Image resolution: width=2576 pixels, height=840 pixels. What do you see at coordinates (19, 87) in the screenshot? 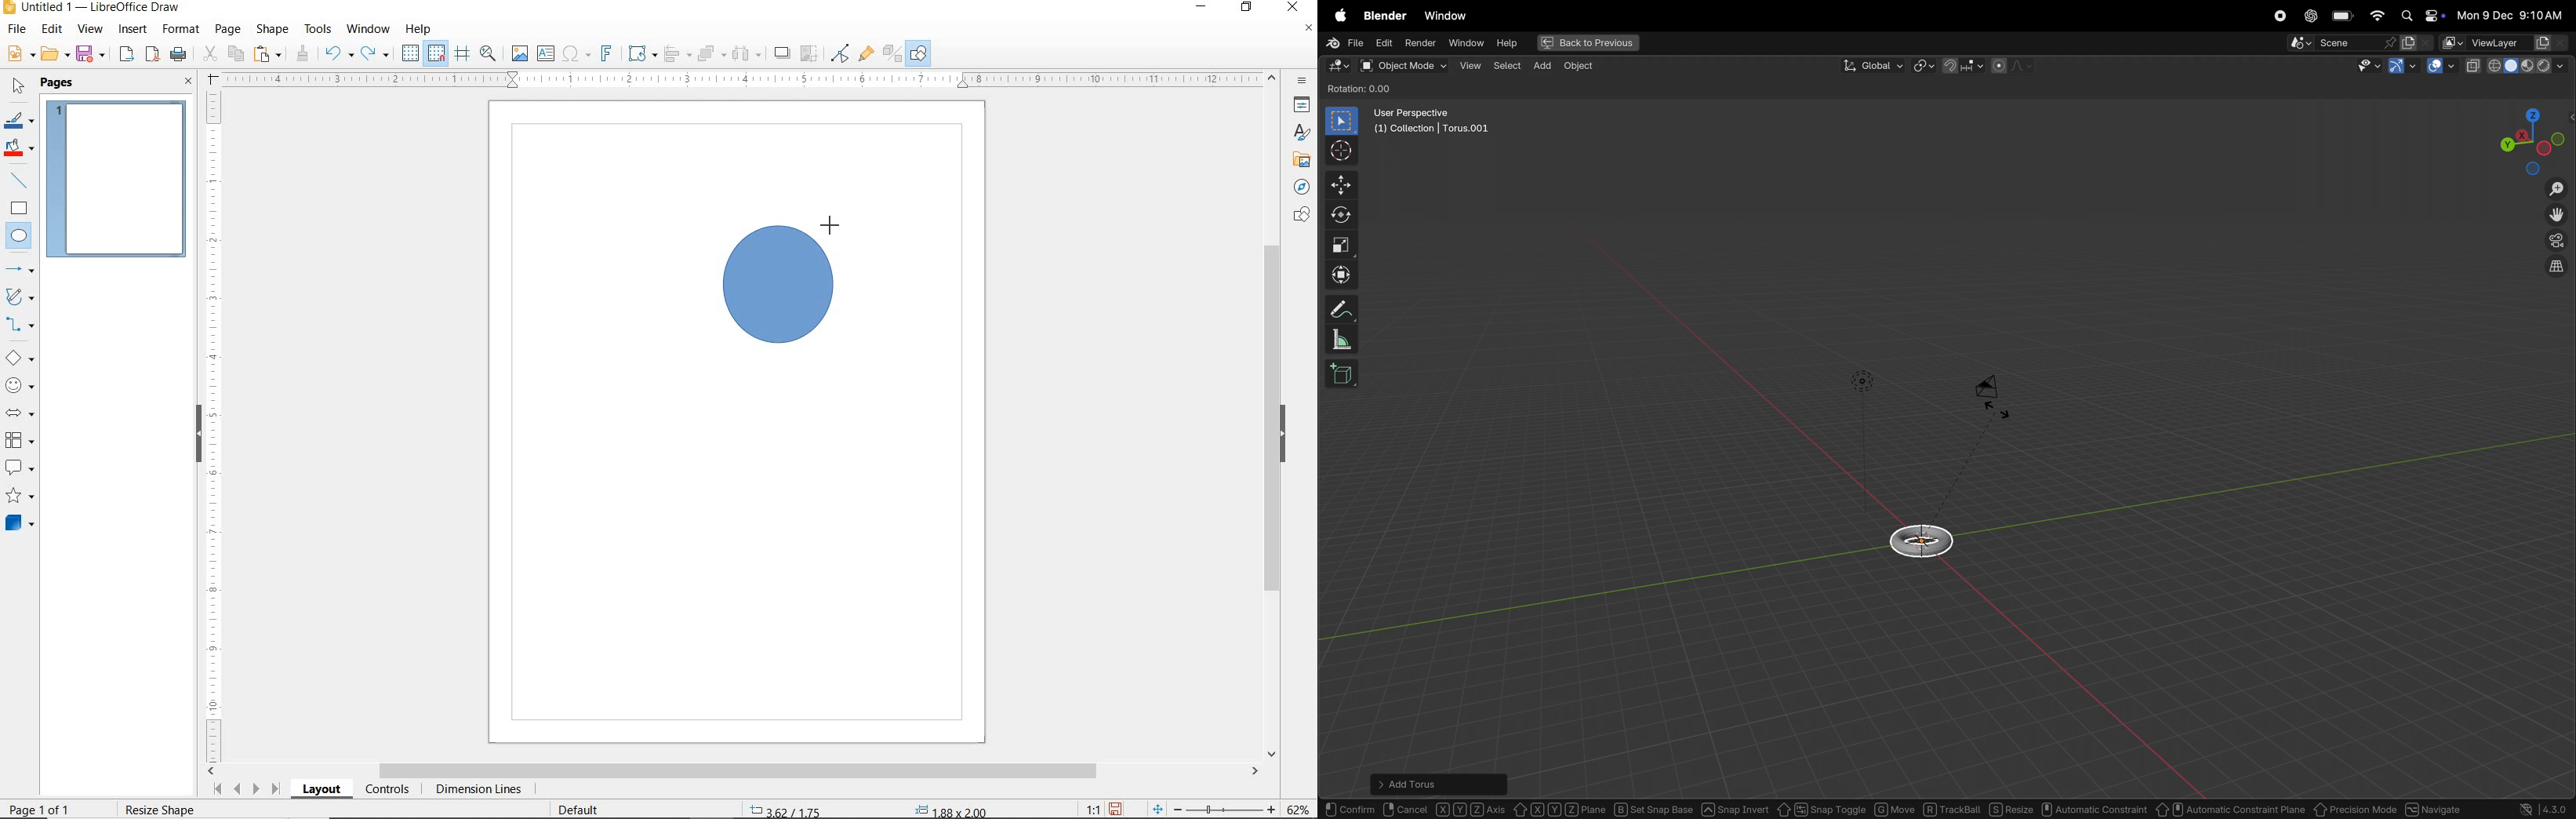
I see `SELECT` at bounding box center [19, 87].